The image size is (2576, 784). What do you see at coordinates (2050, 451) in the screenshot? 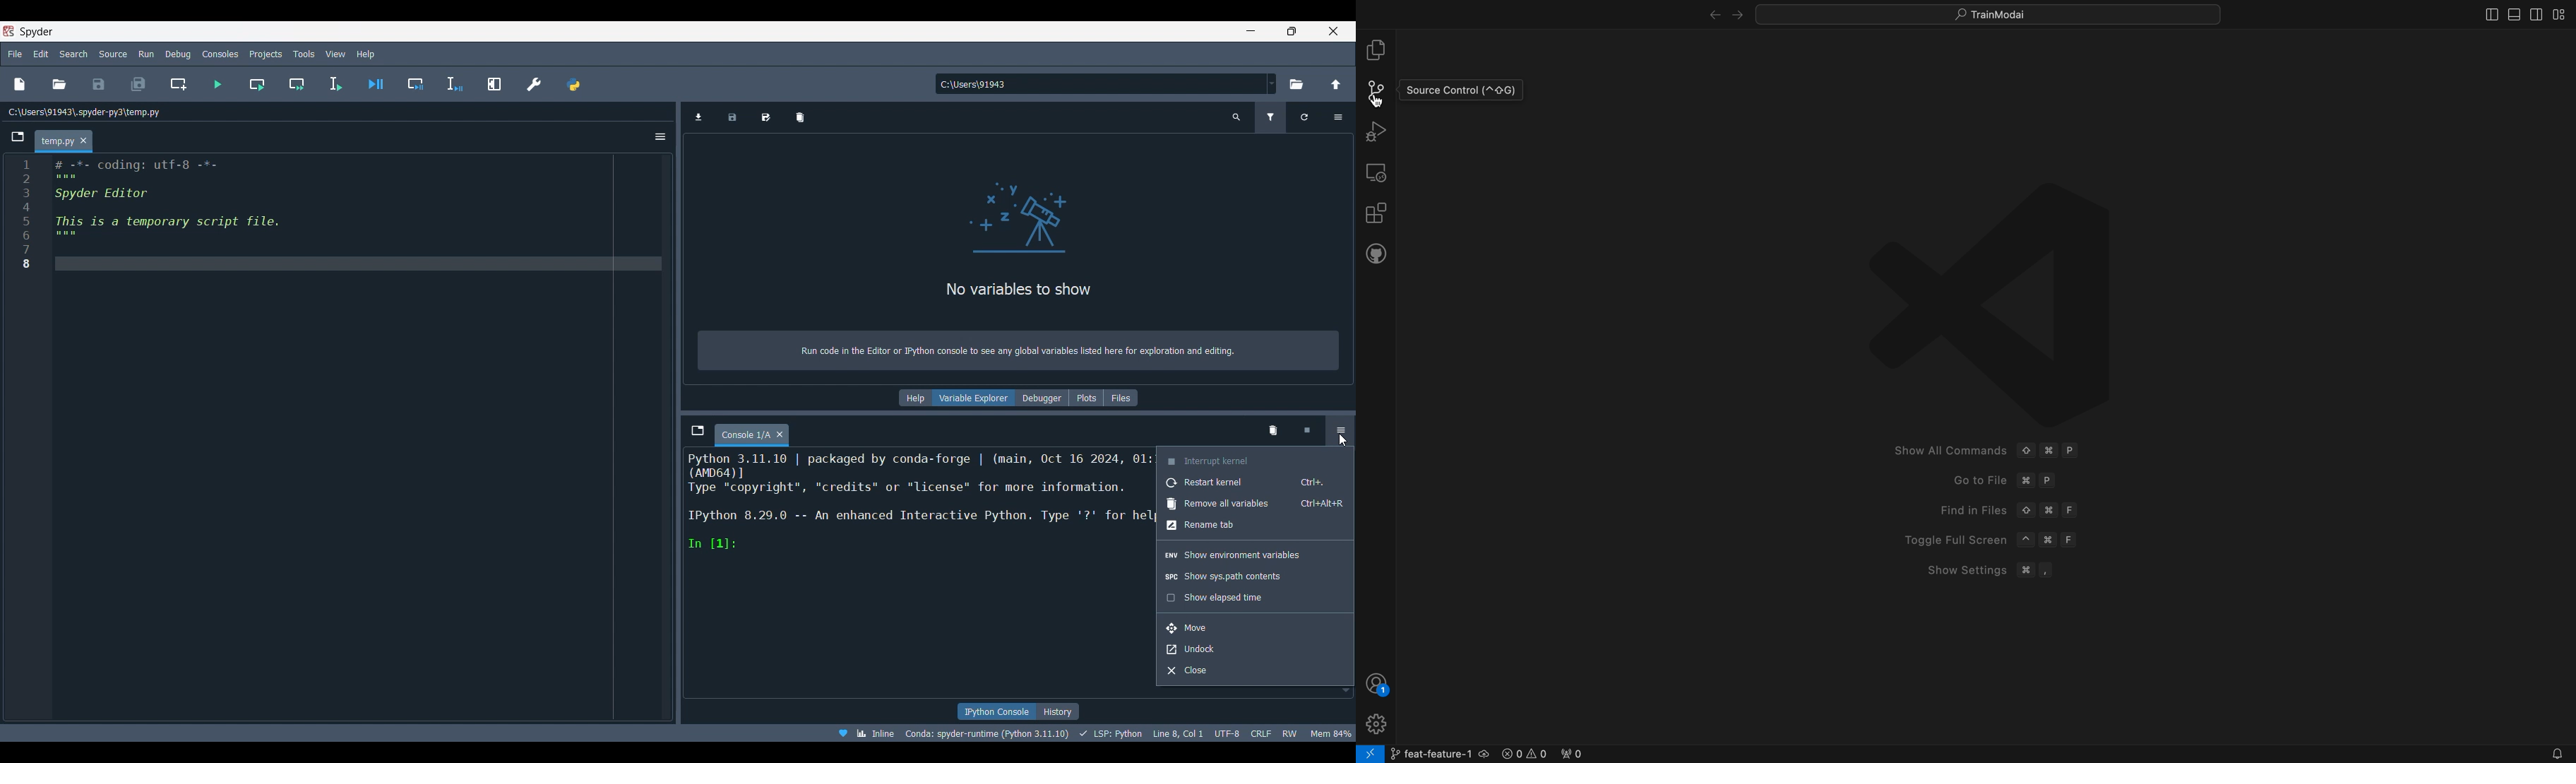
I see `Command` at bounding box center [2050, 451].